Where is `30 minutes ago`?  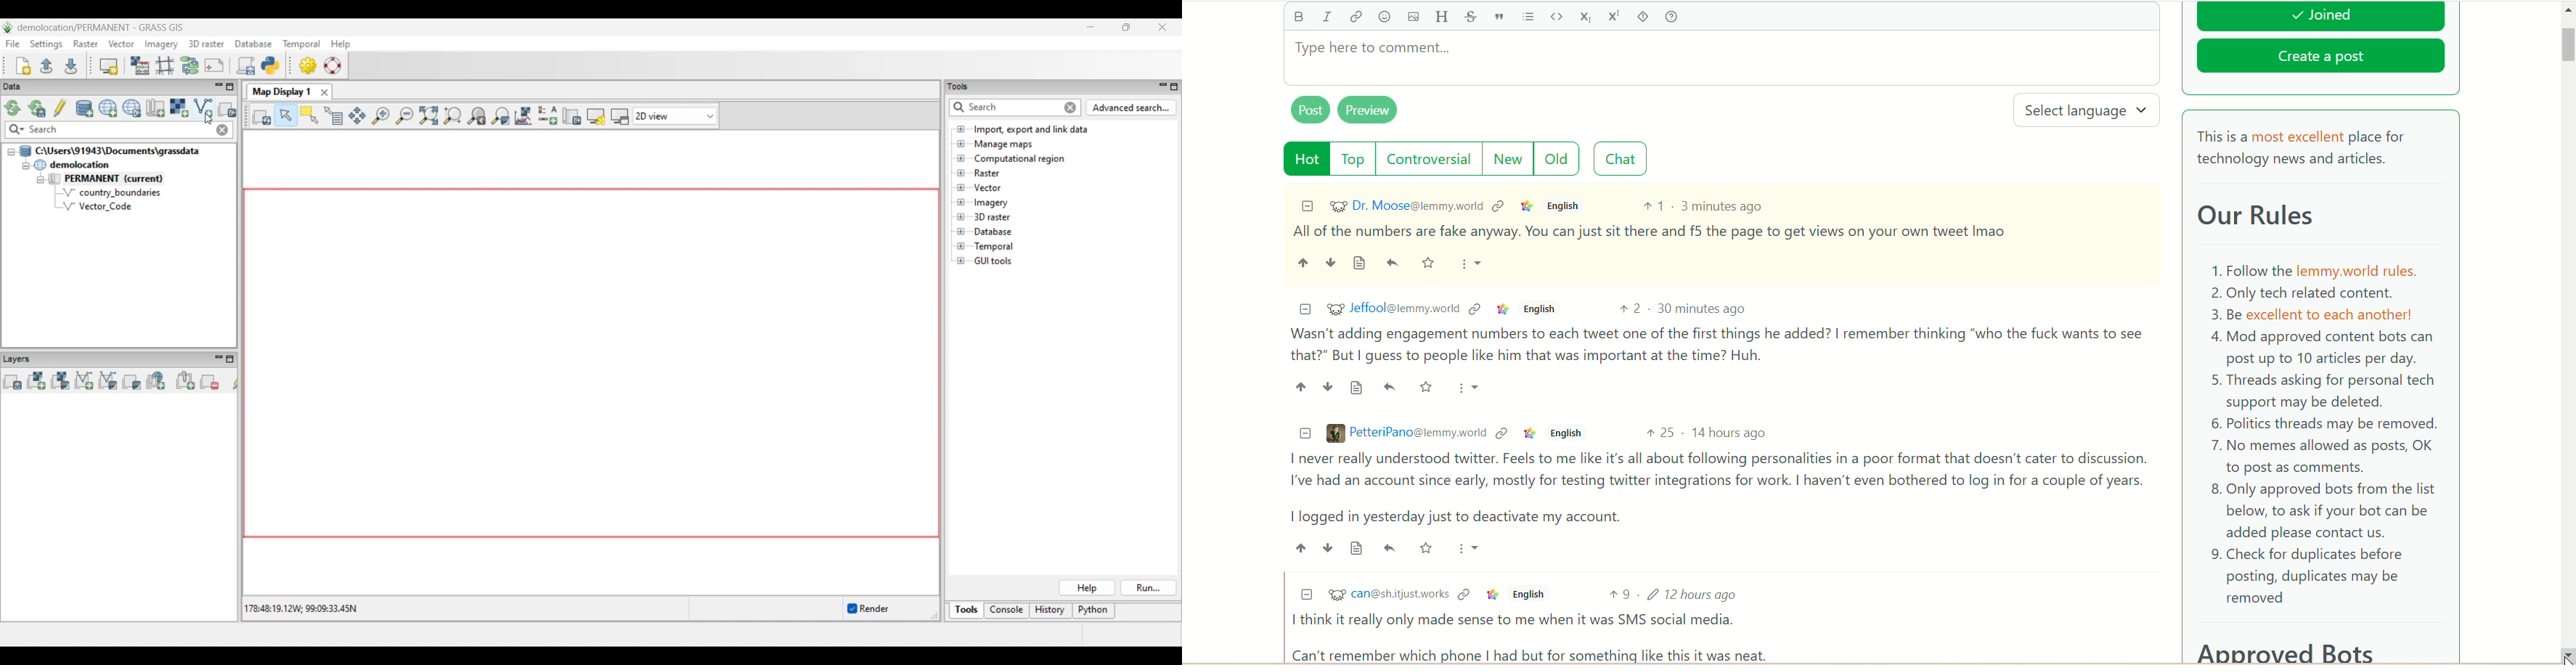 30 minutes ago is located at coordinates (1703, 308).